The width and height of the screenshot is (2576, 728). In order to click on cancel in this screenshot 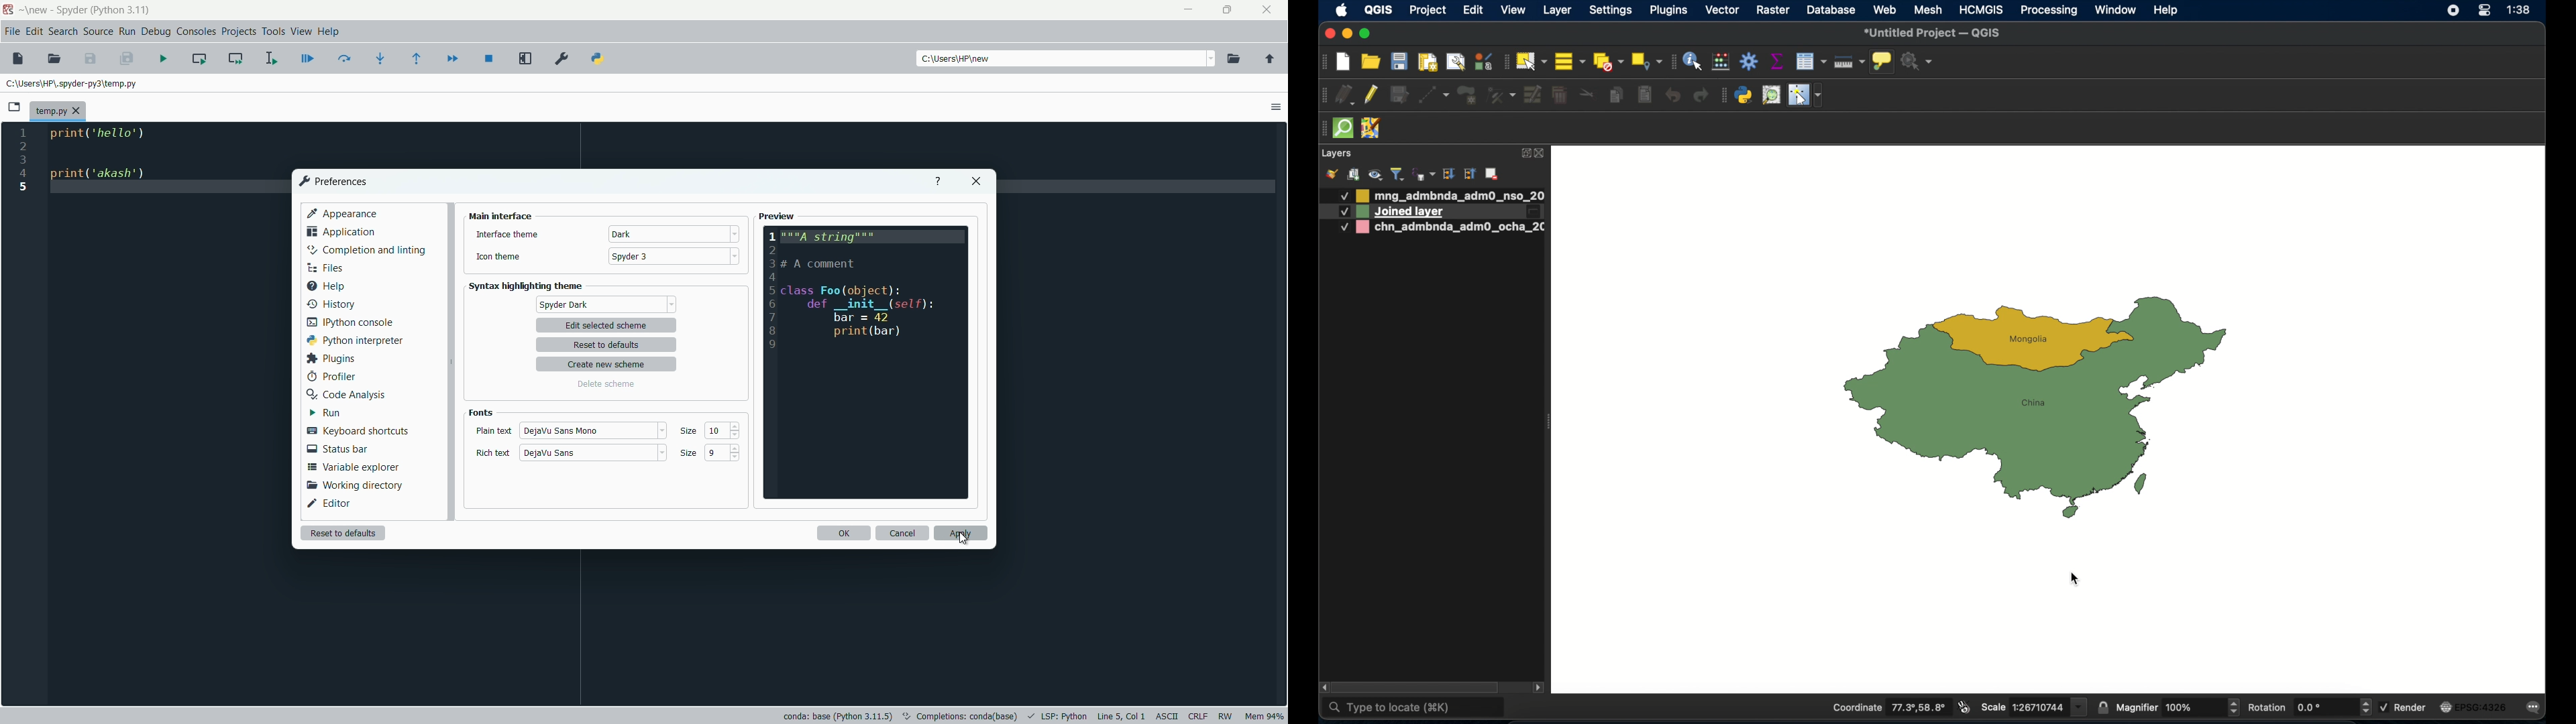, I will do `click(902, 534)`.